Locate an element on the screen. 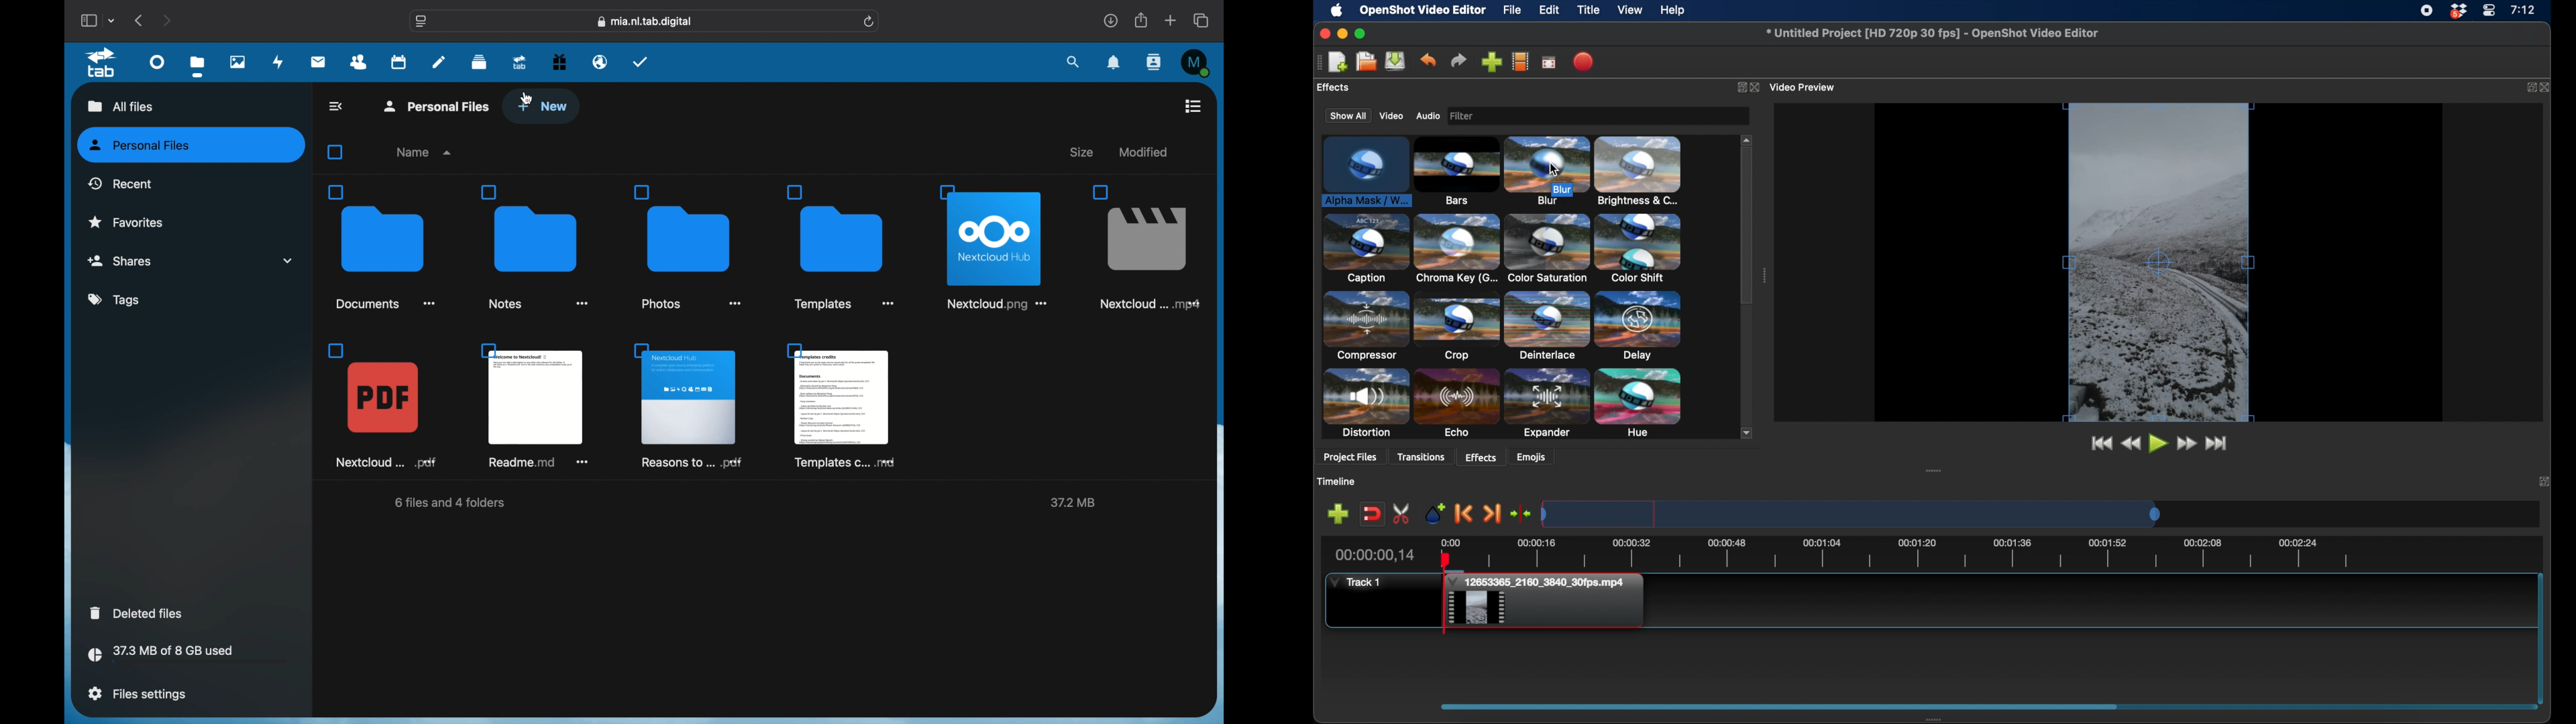 The height and width of the screenshot is (728, 2576). upgrade is located at coordinates (520, 62).